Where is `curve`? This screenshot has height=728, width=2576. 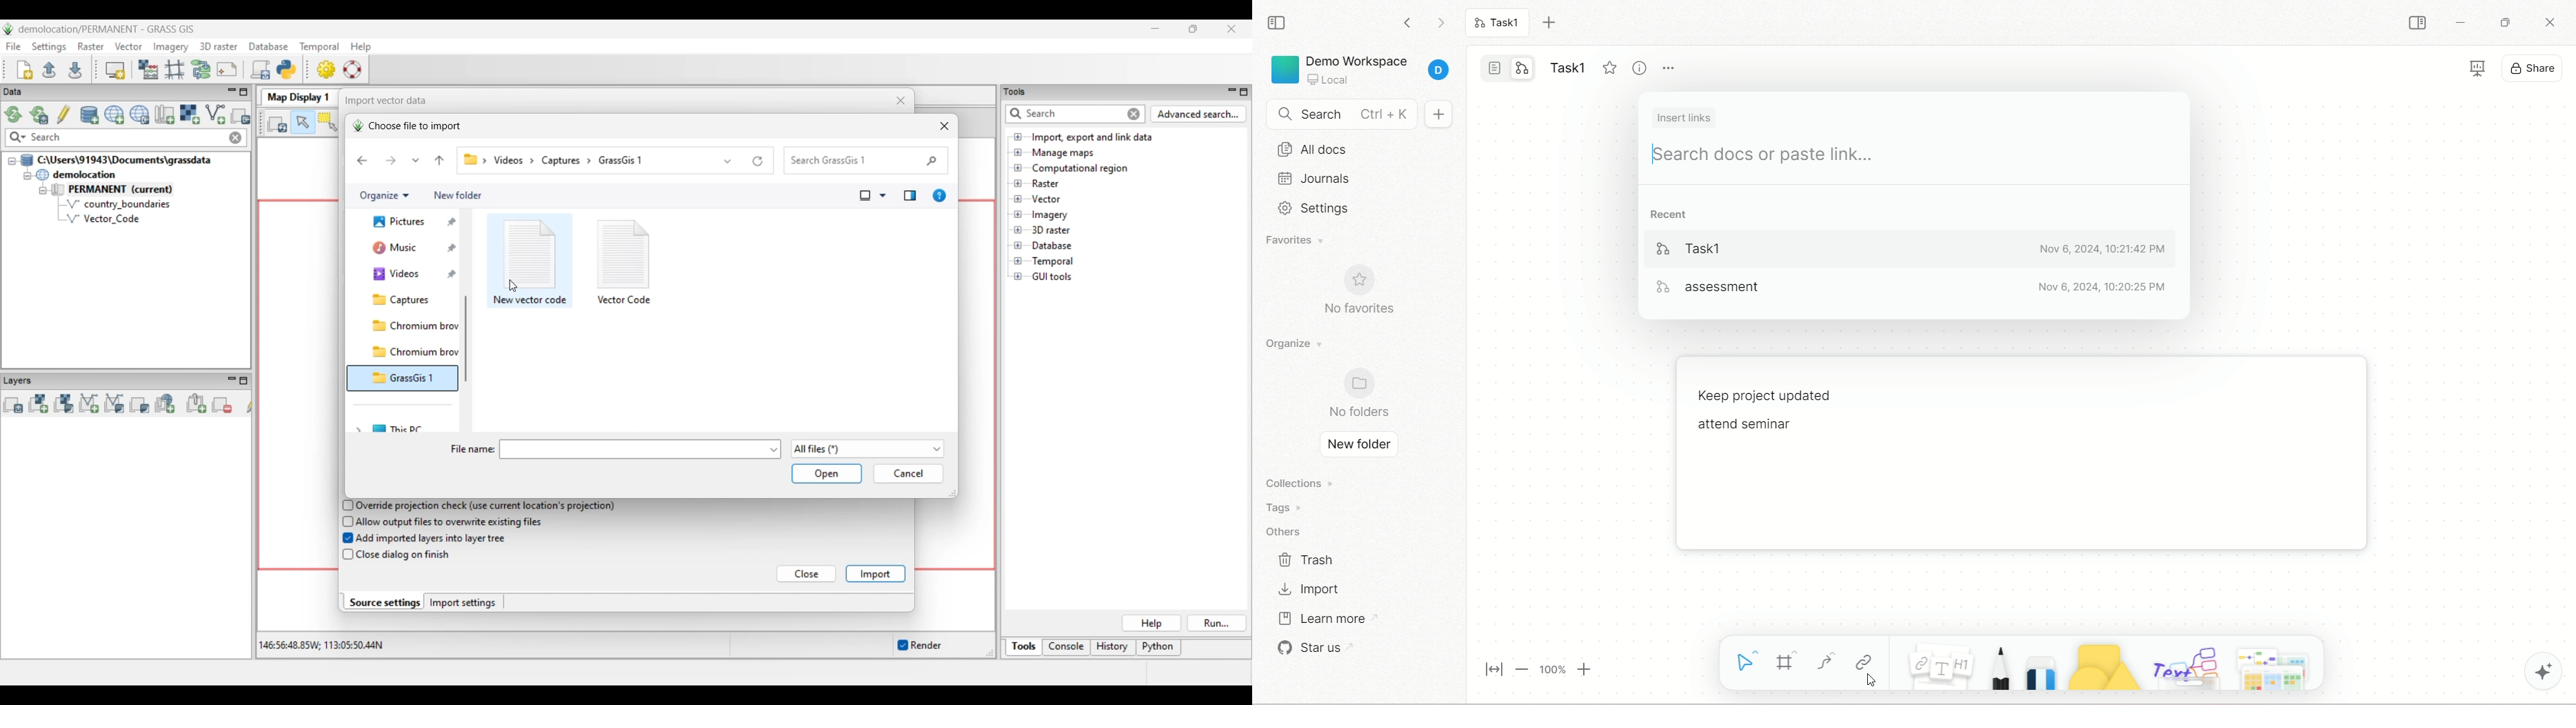
curve is located at coordinates (1825, 661).